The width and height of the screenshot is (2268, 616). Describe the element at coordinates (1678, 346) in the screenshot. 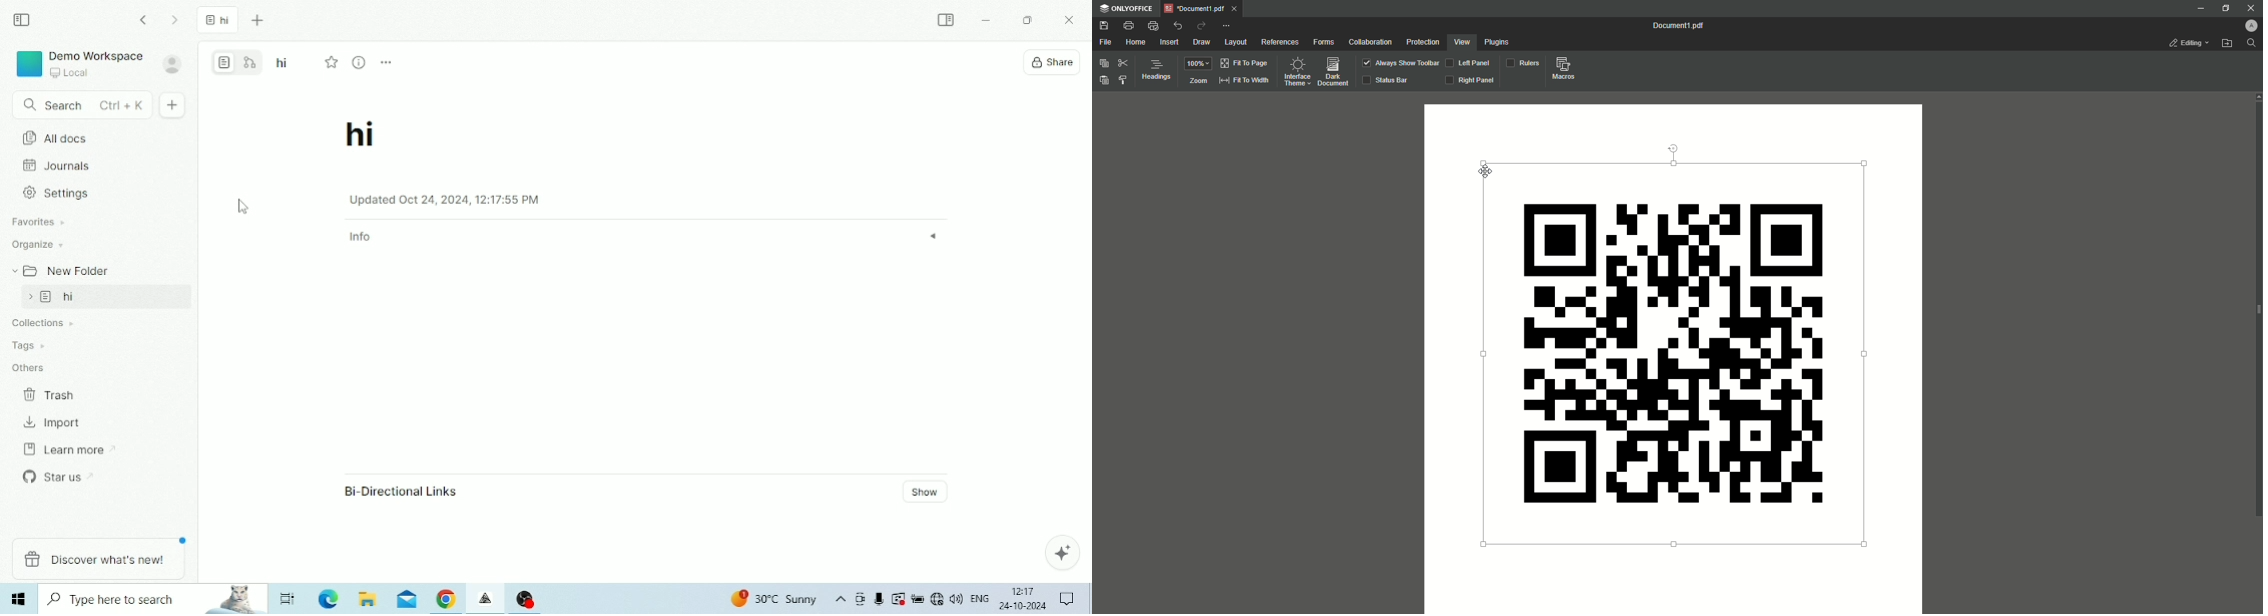

I see `QR Code` at that location.